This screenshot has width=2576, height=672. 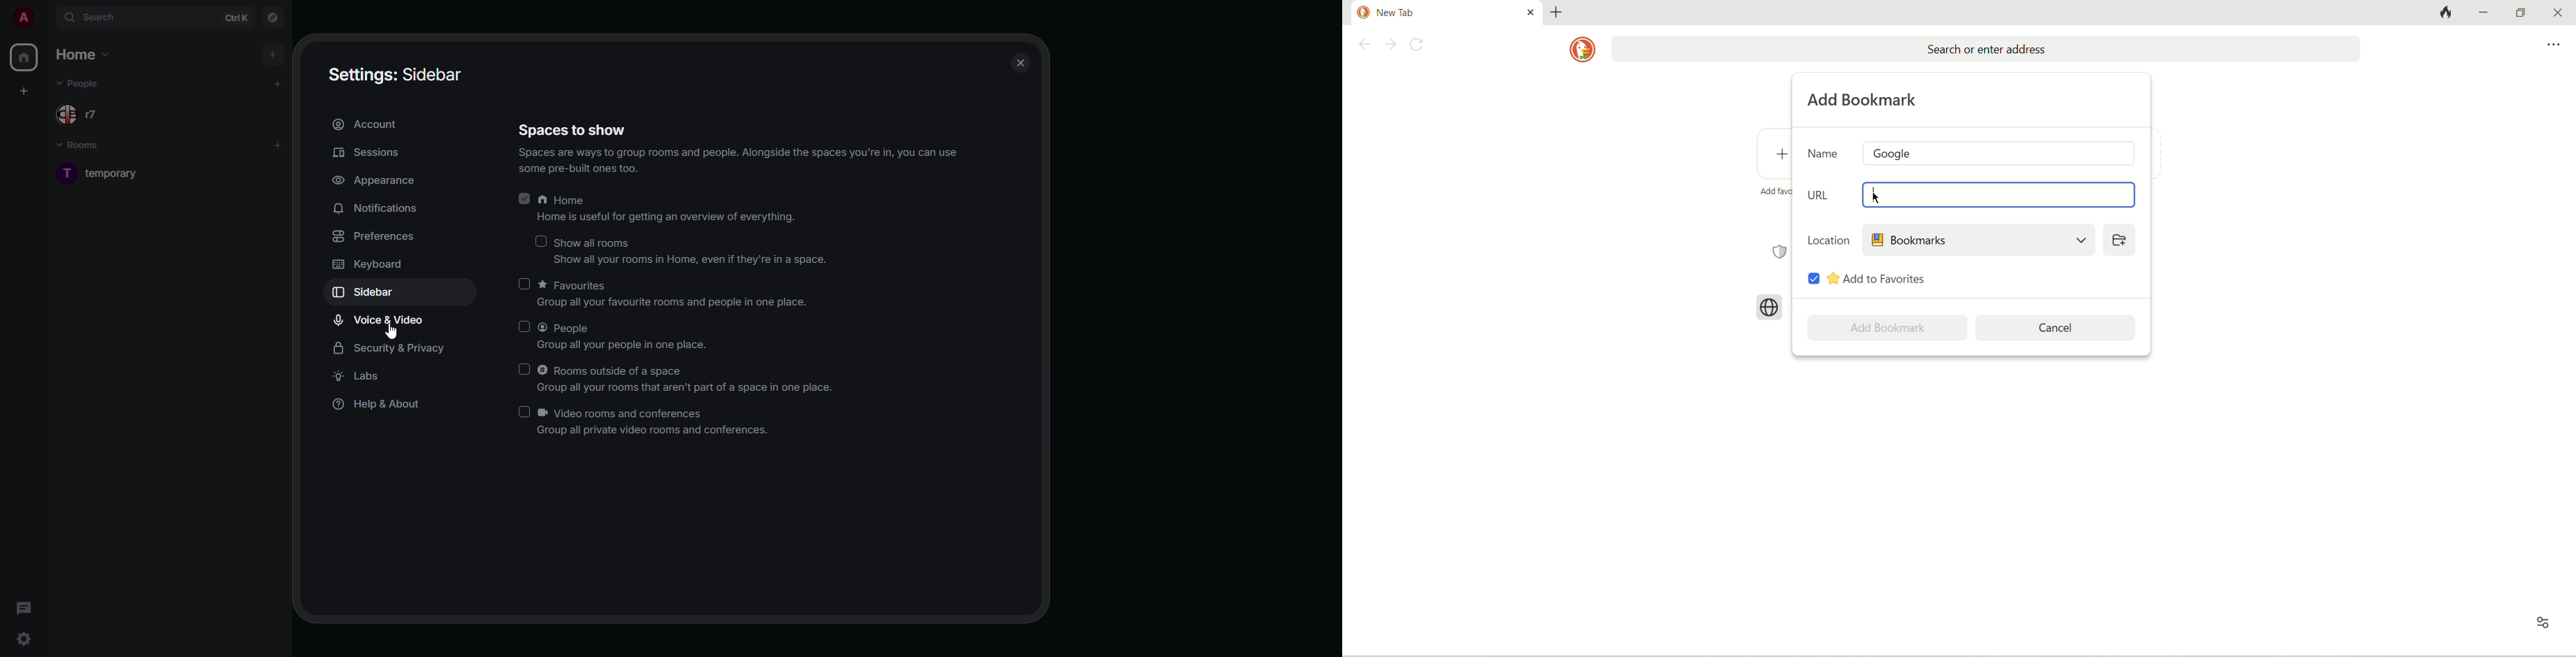 What do you see at coordinates (1390, 46) in the screenshot?
I see `go forward` at bounding box center [1390, 46].